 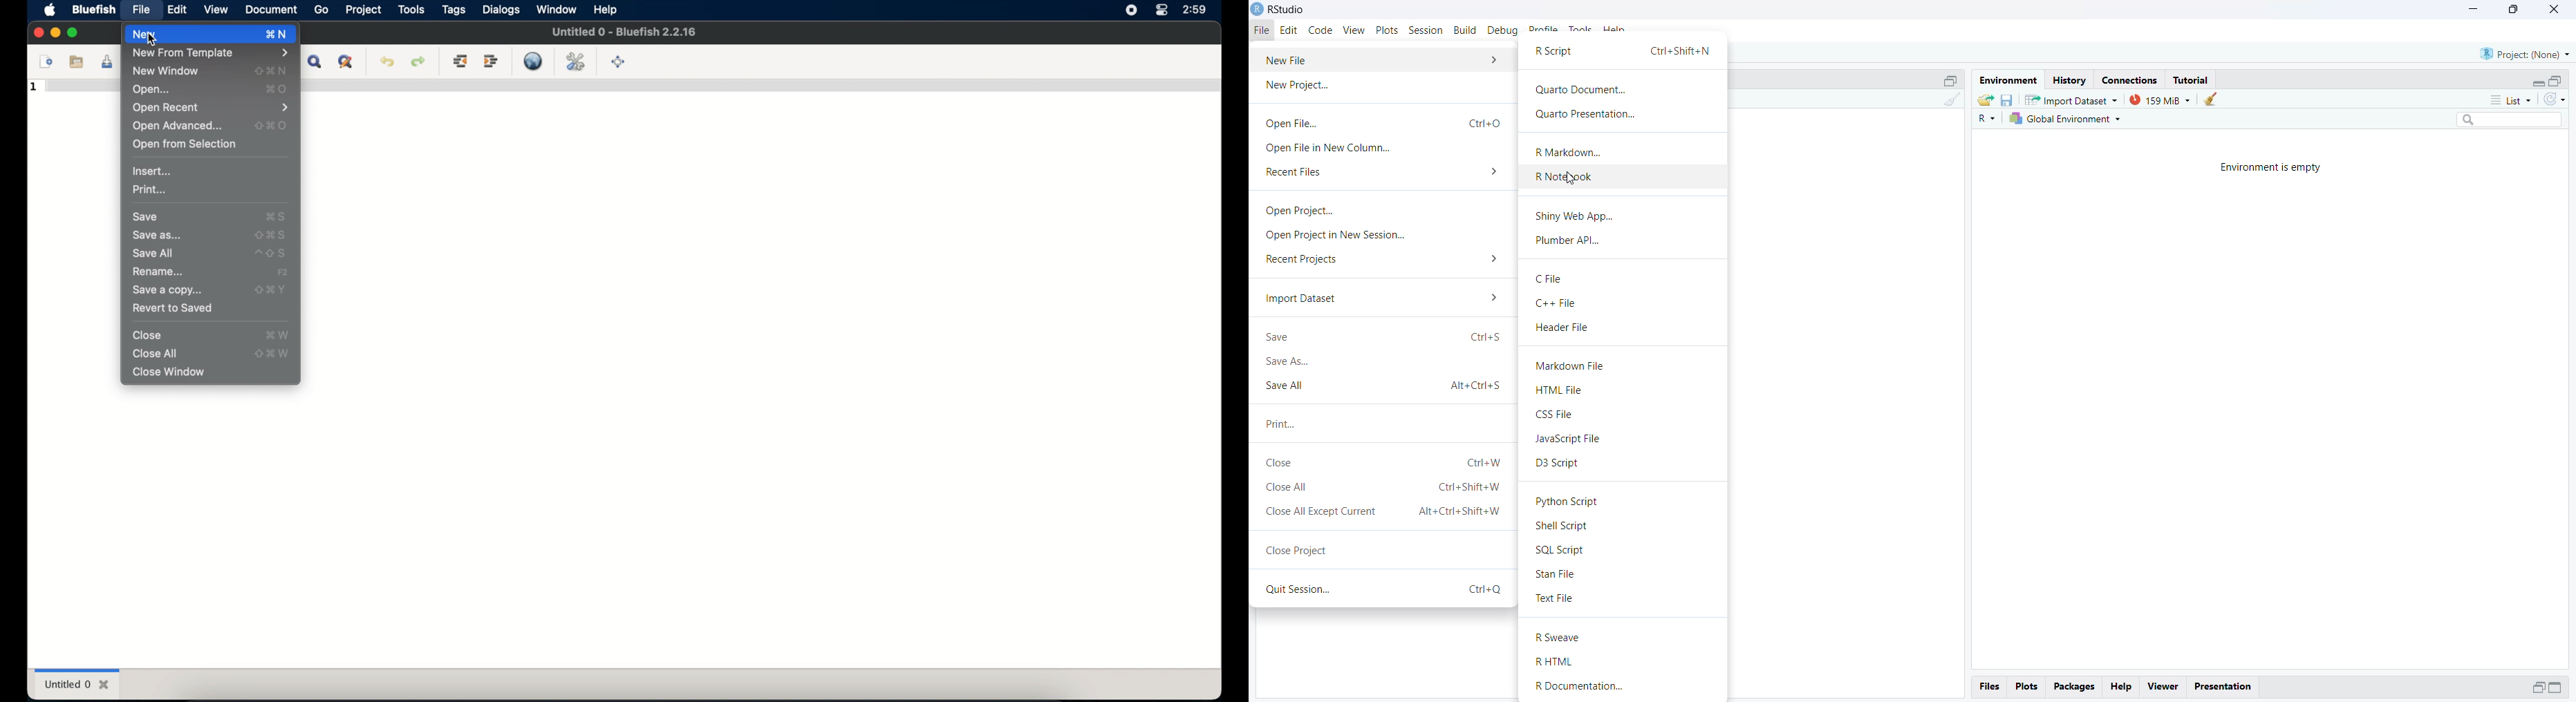 What do you see at coordinates (501, 10) in the screenshot?
I see `dialogs` at bounding box center [501, 10].